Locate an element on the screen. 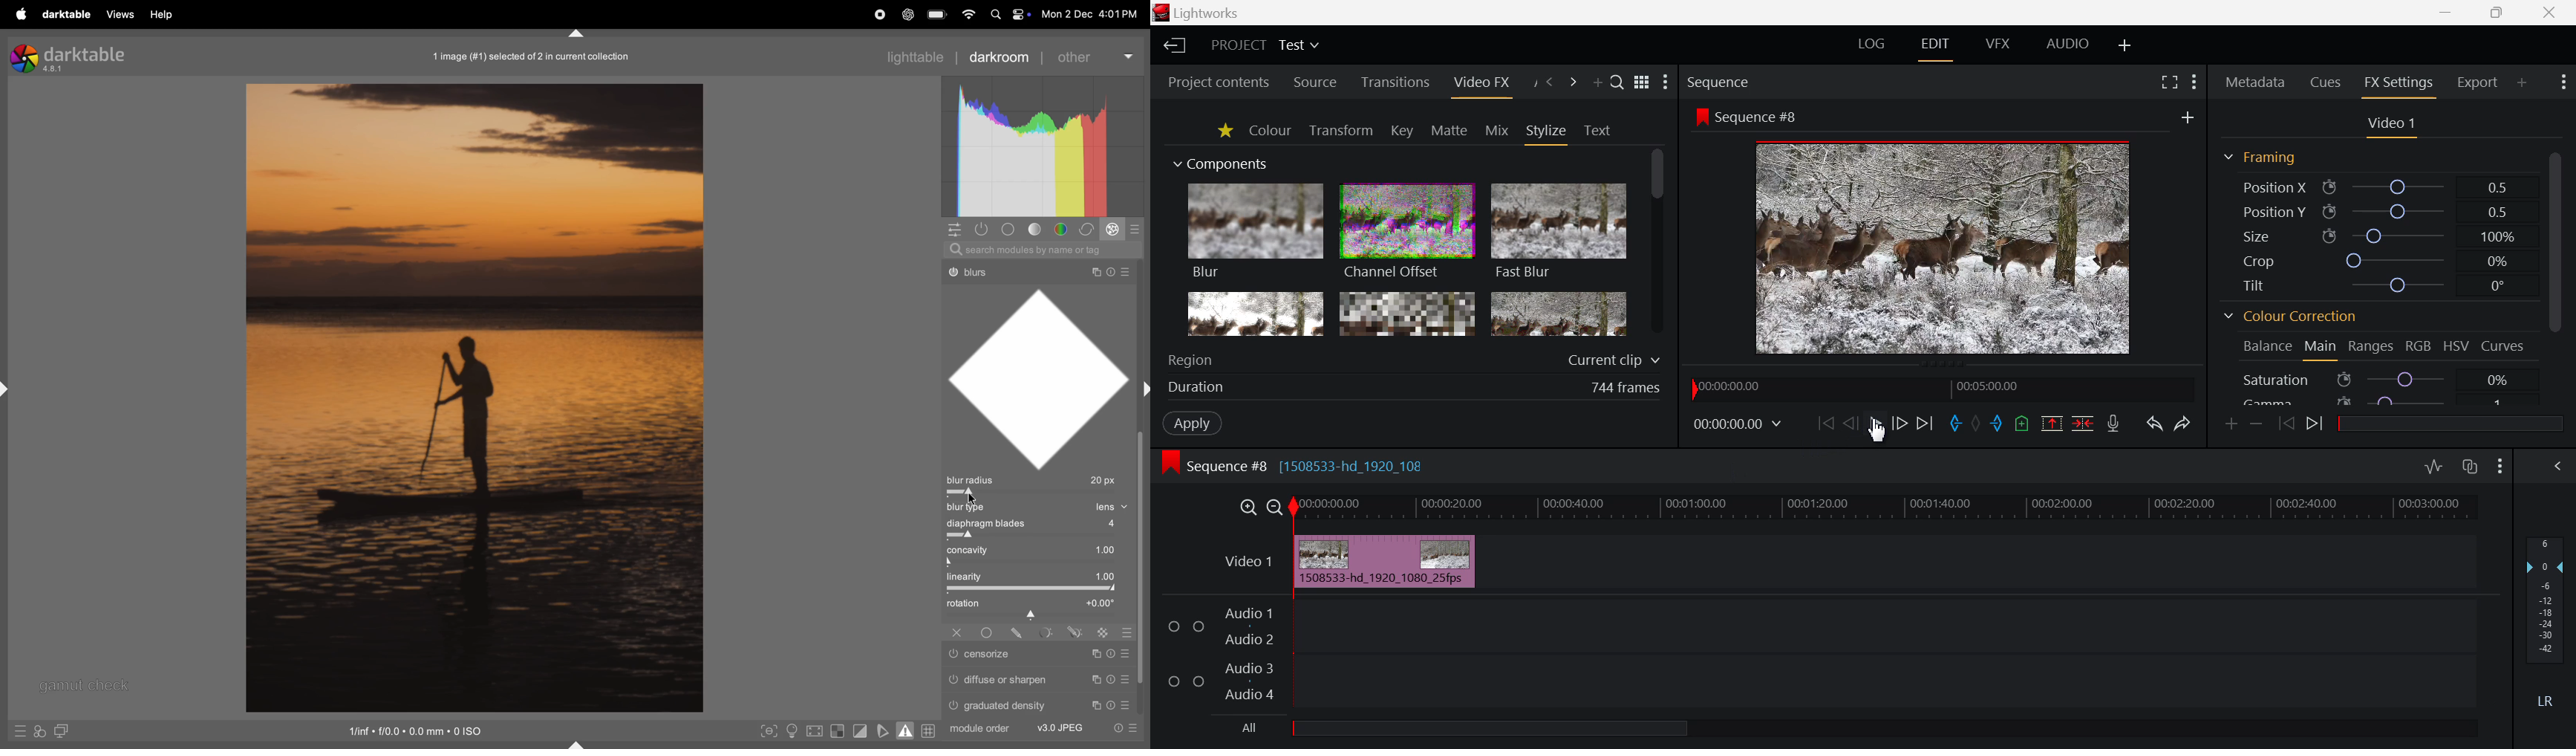   is located at coordinates (1131, 633).